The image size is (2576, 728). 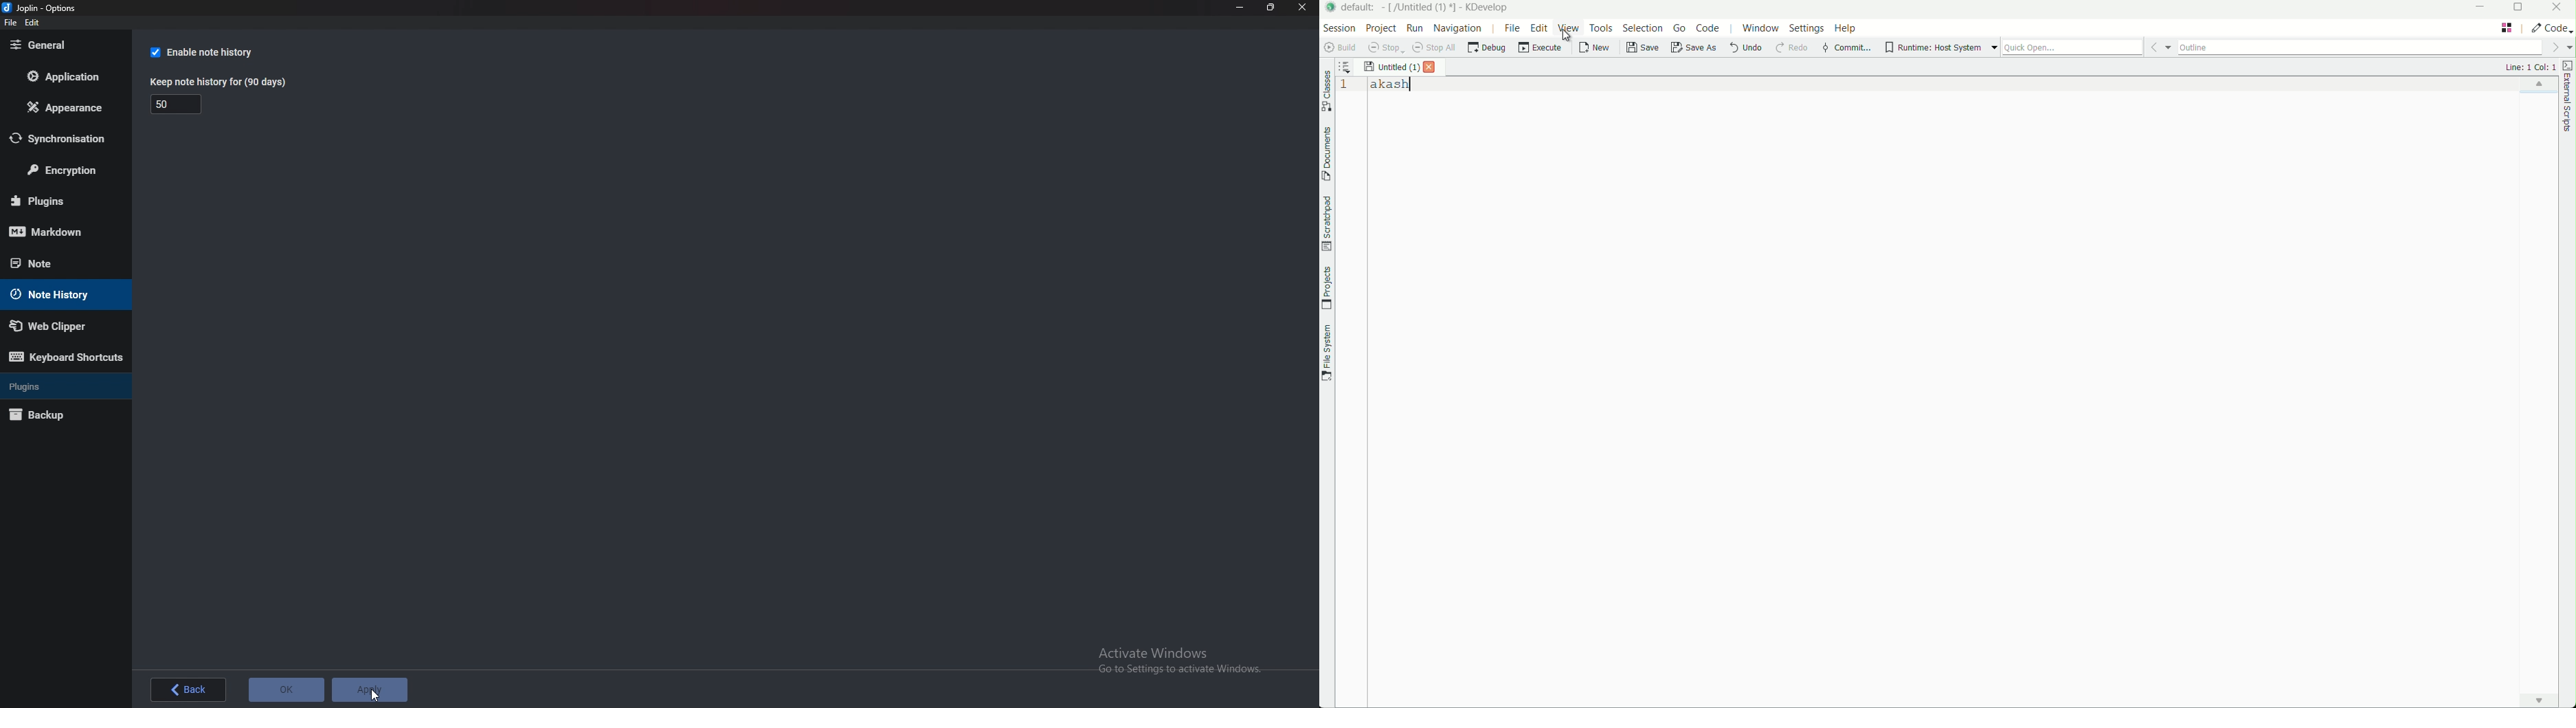 What do you see at coordinates (58, 202) in the screenshot?
I see `Plugins` at bounding box center [58, 202].